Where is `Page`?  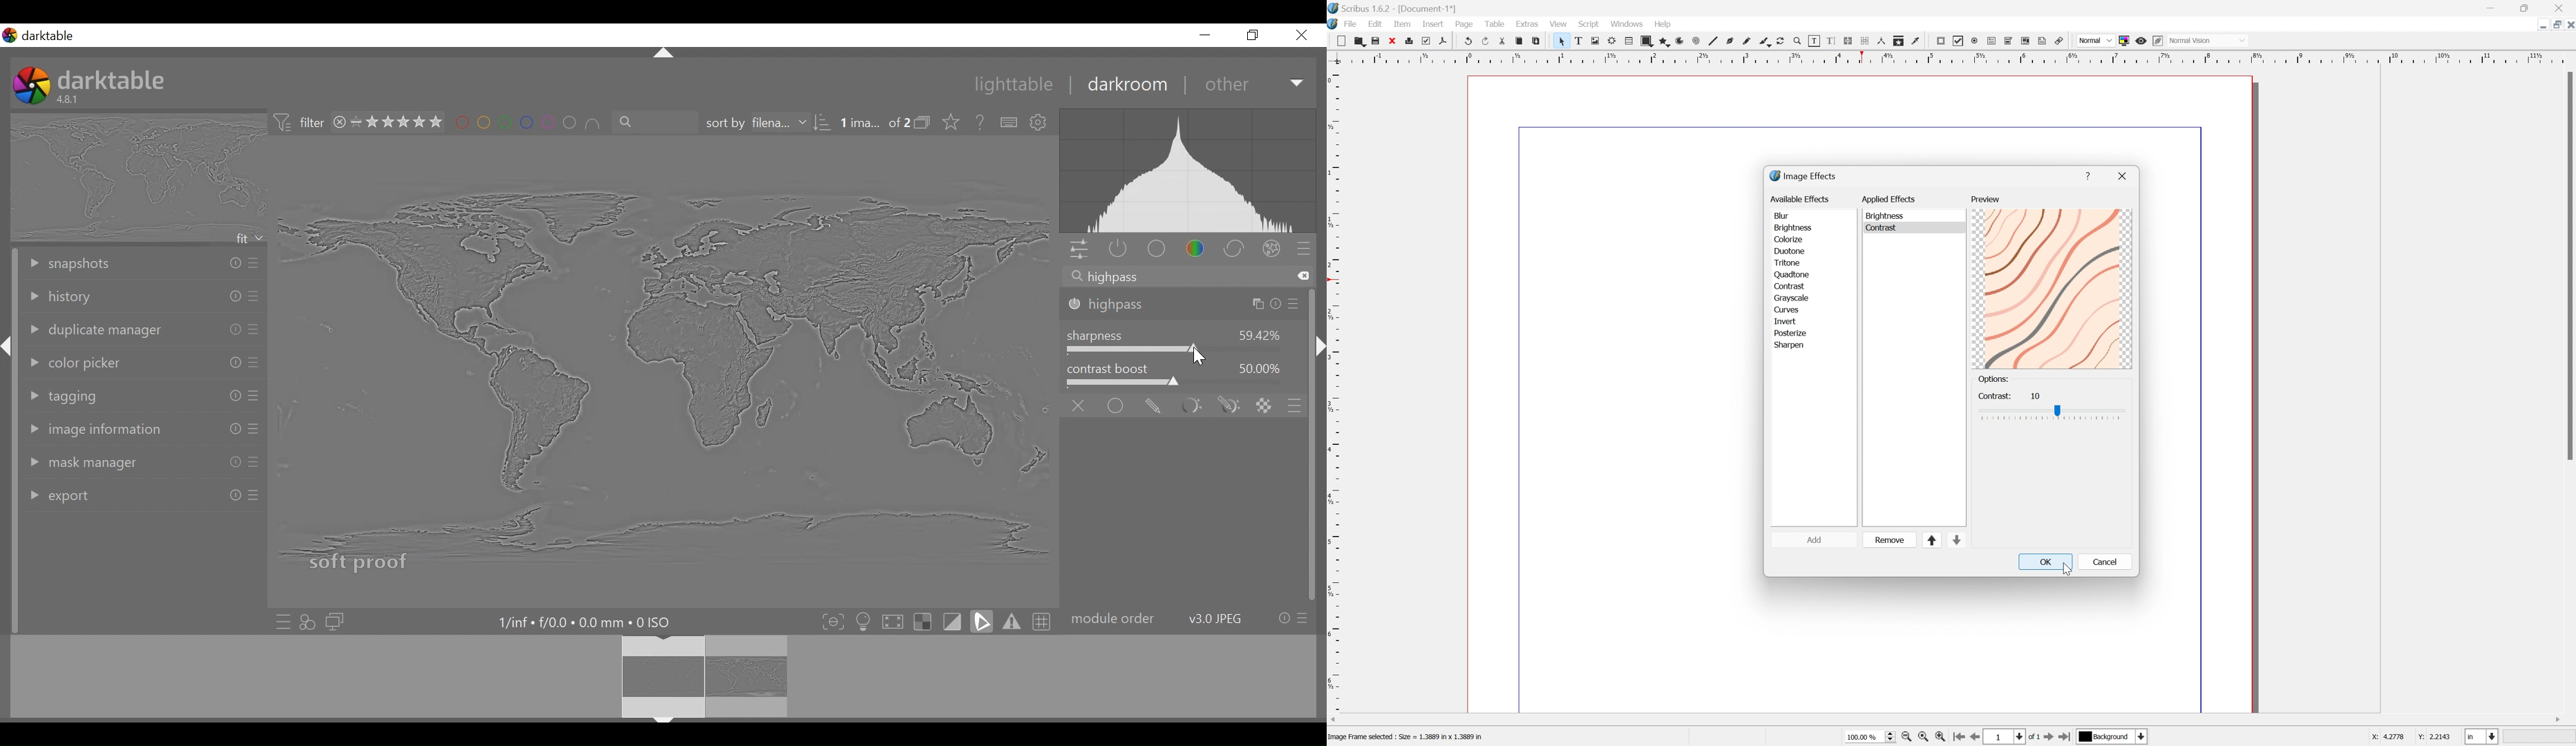
Page is located at coordinates (1464, 24).